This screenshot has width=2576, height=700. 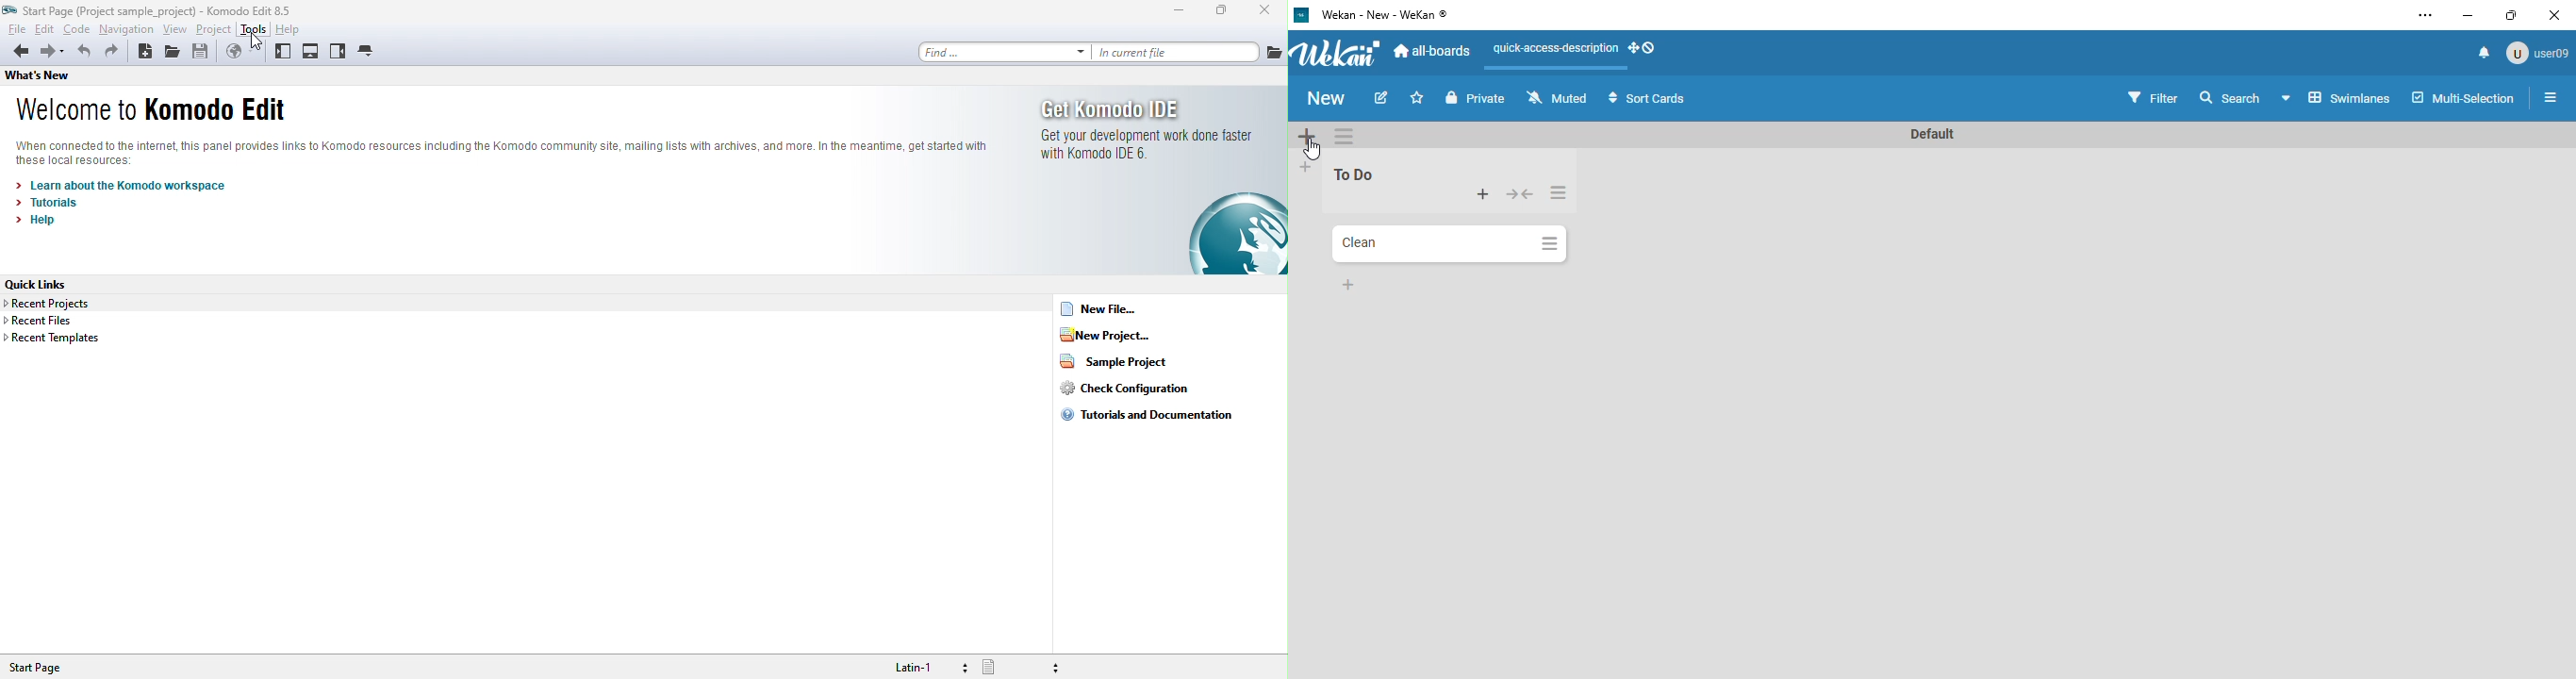 What do you see at coordinates (20, 55) in the screenshot?
I see `back` at bounding box center [20, 55].